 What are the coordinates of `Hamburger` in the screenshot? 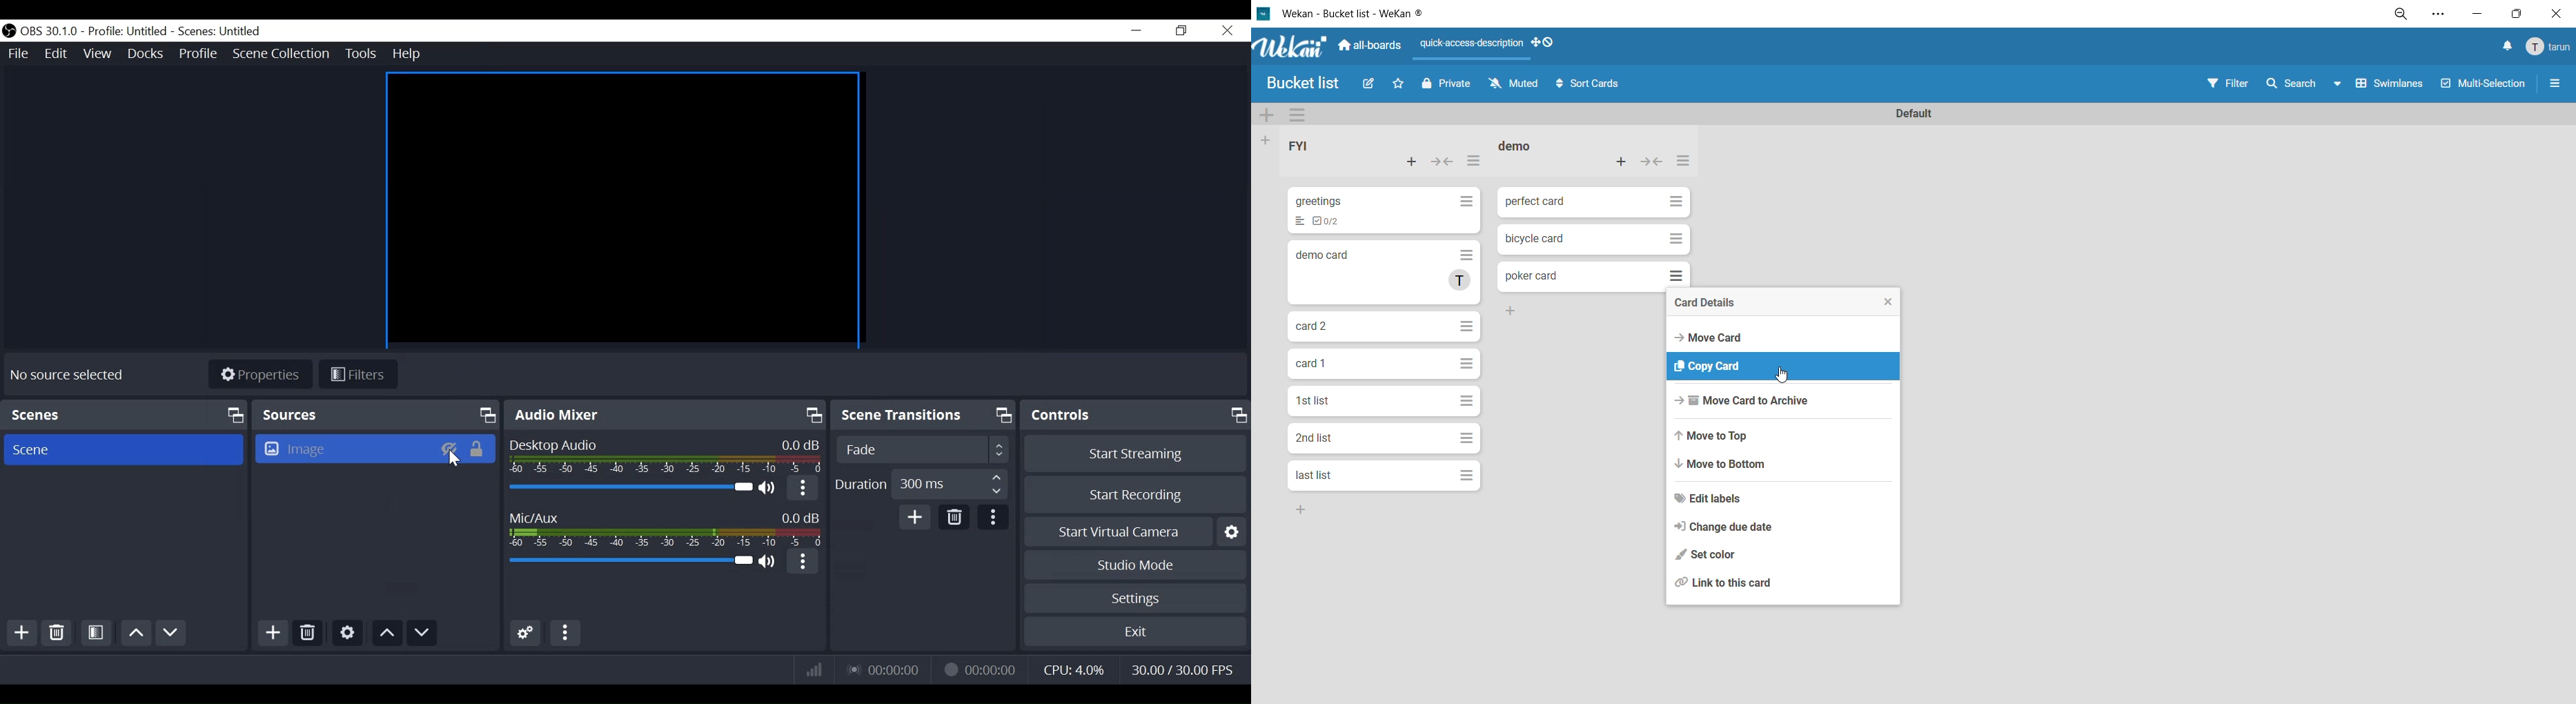 It's located at (1467, 364).